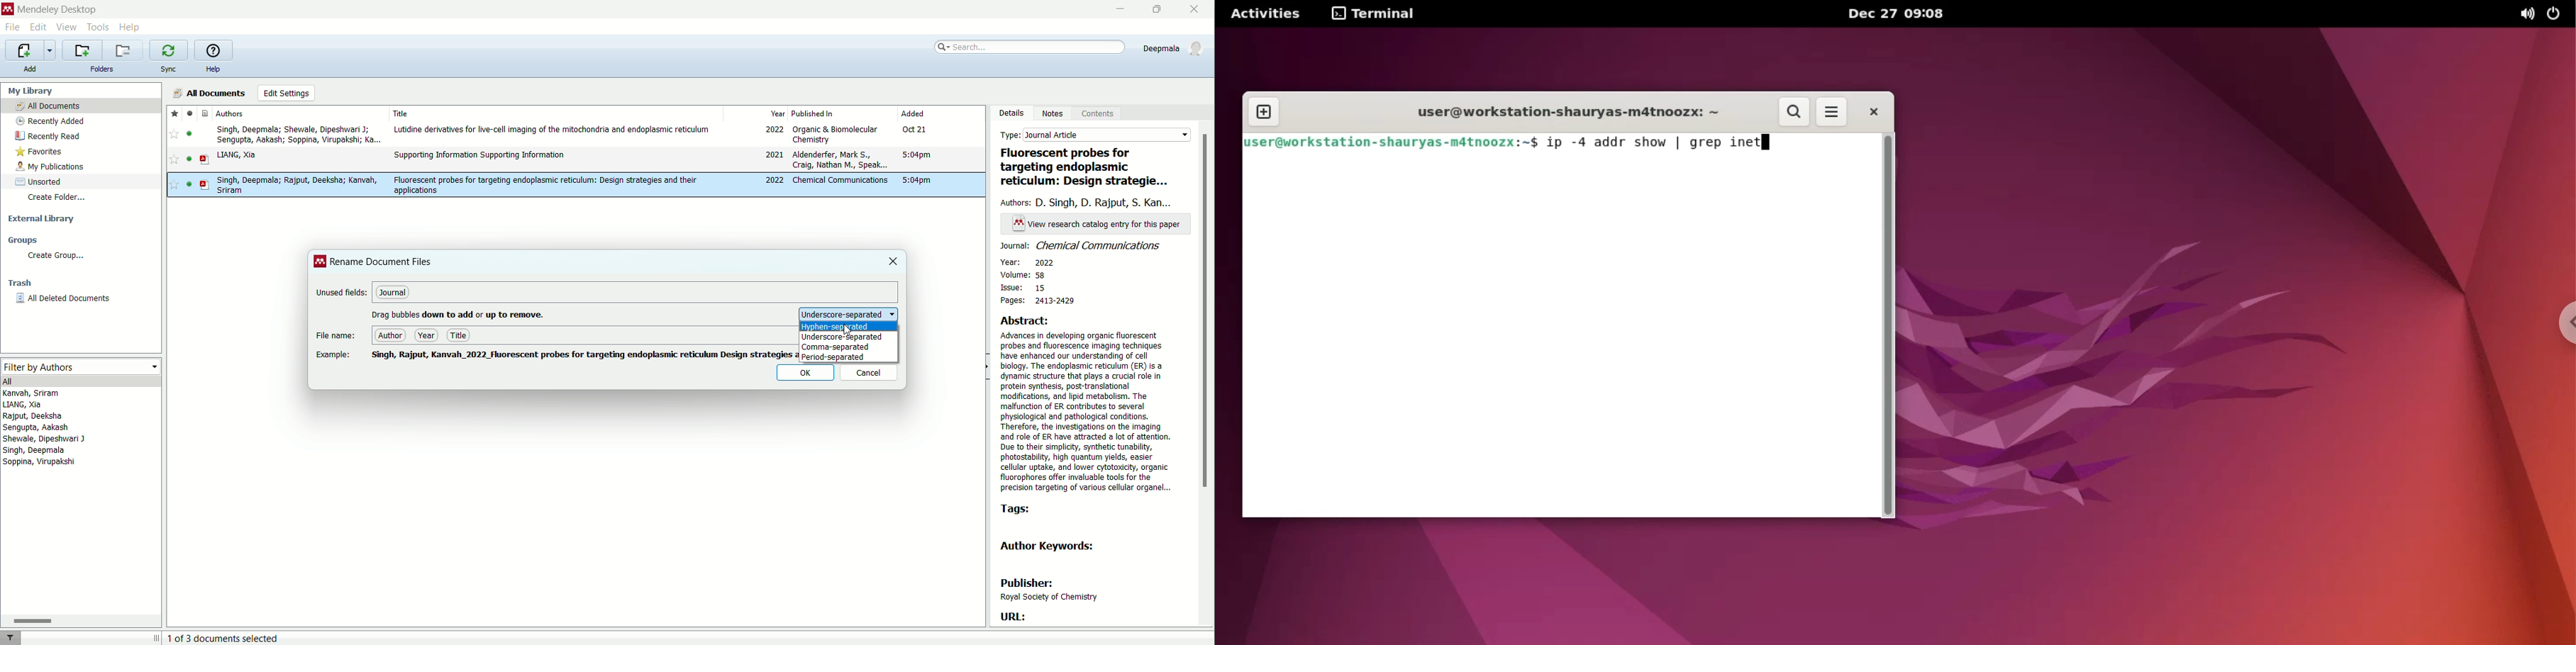 Image resolution: width=2576 pixels, height=672 pixels. What do you see at coordinates (169, 50) in the screenshot?
I see `synchronize the library with mendeley web` at bounding box center [169, 50].